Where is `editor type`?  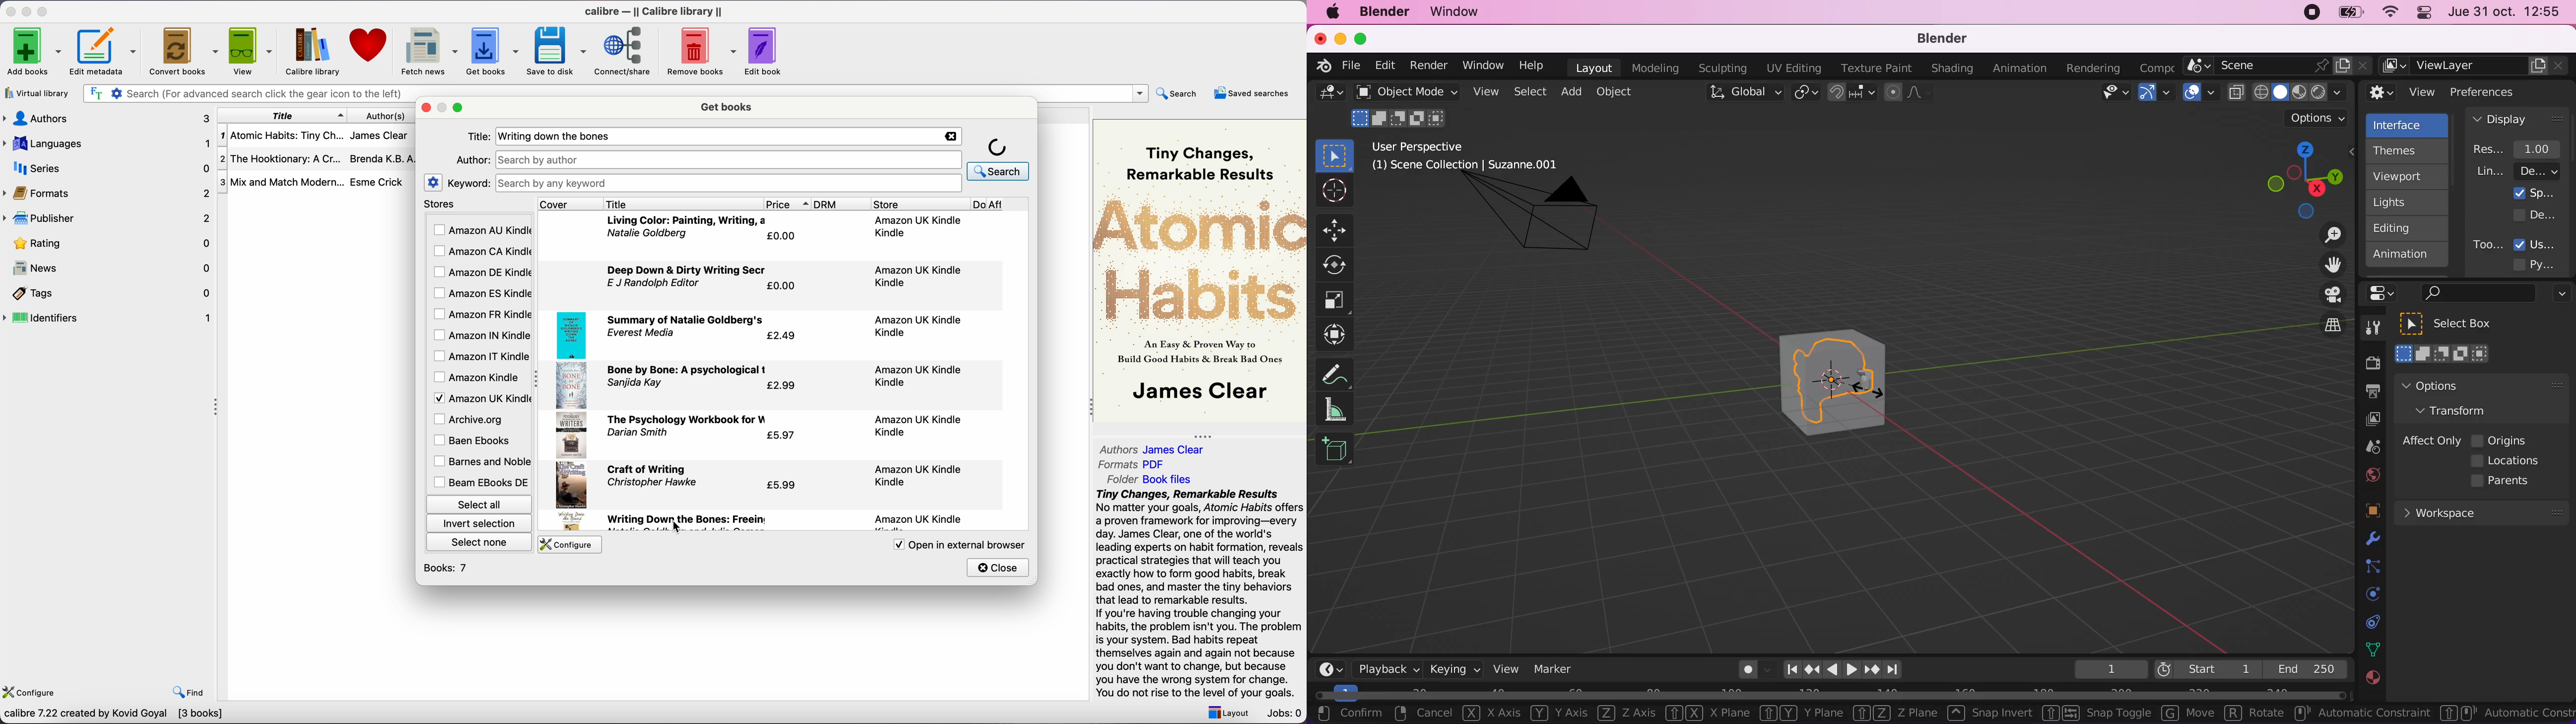
editor type is located at coordinates (1326, 661).